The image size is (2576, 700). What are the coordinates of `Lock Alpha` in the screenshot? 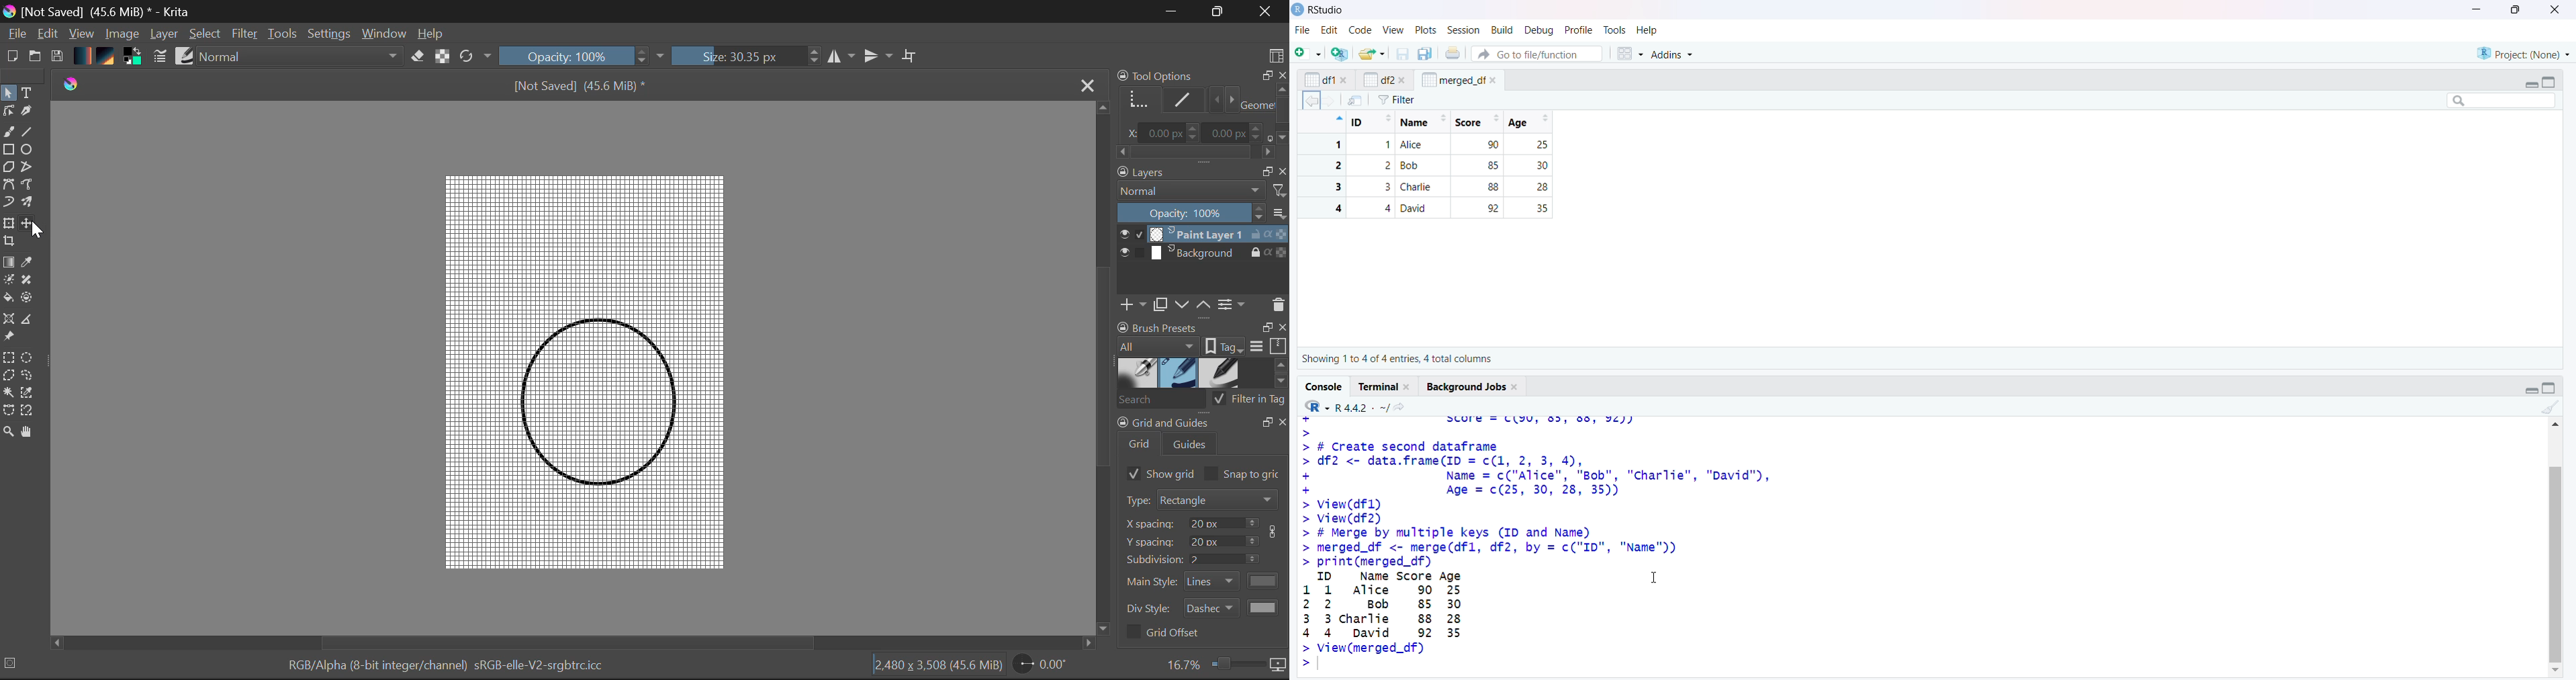 It's located at (442, 57).